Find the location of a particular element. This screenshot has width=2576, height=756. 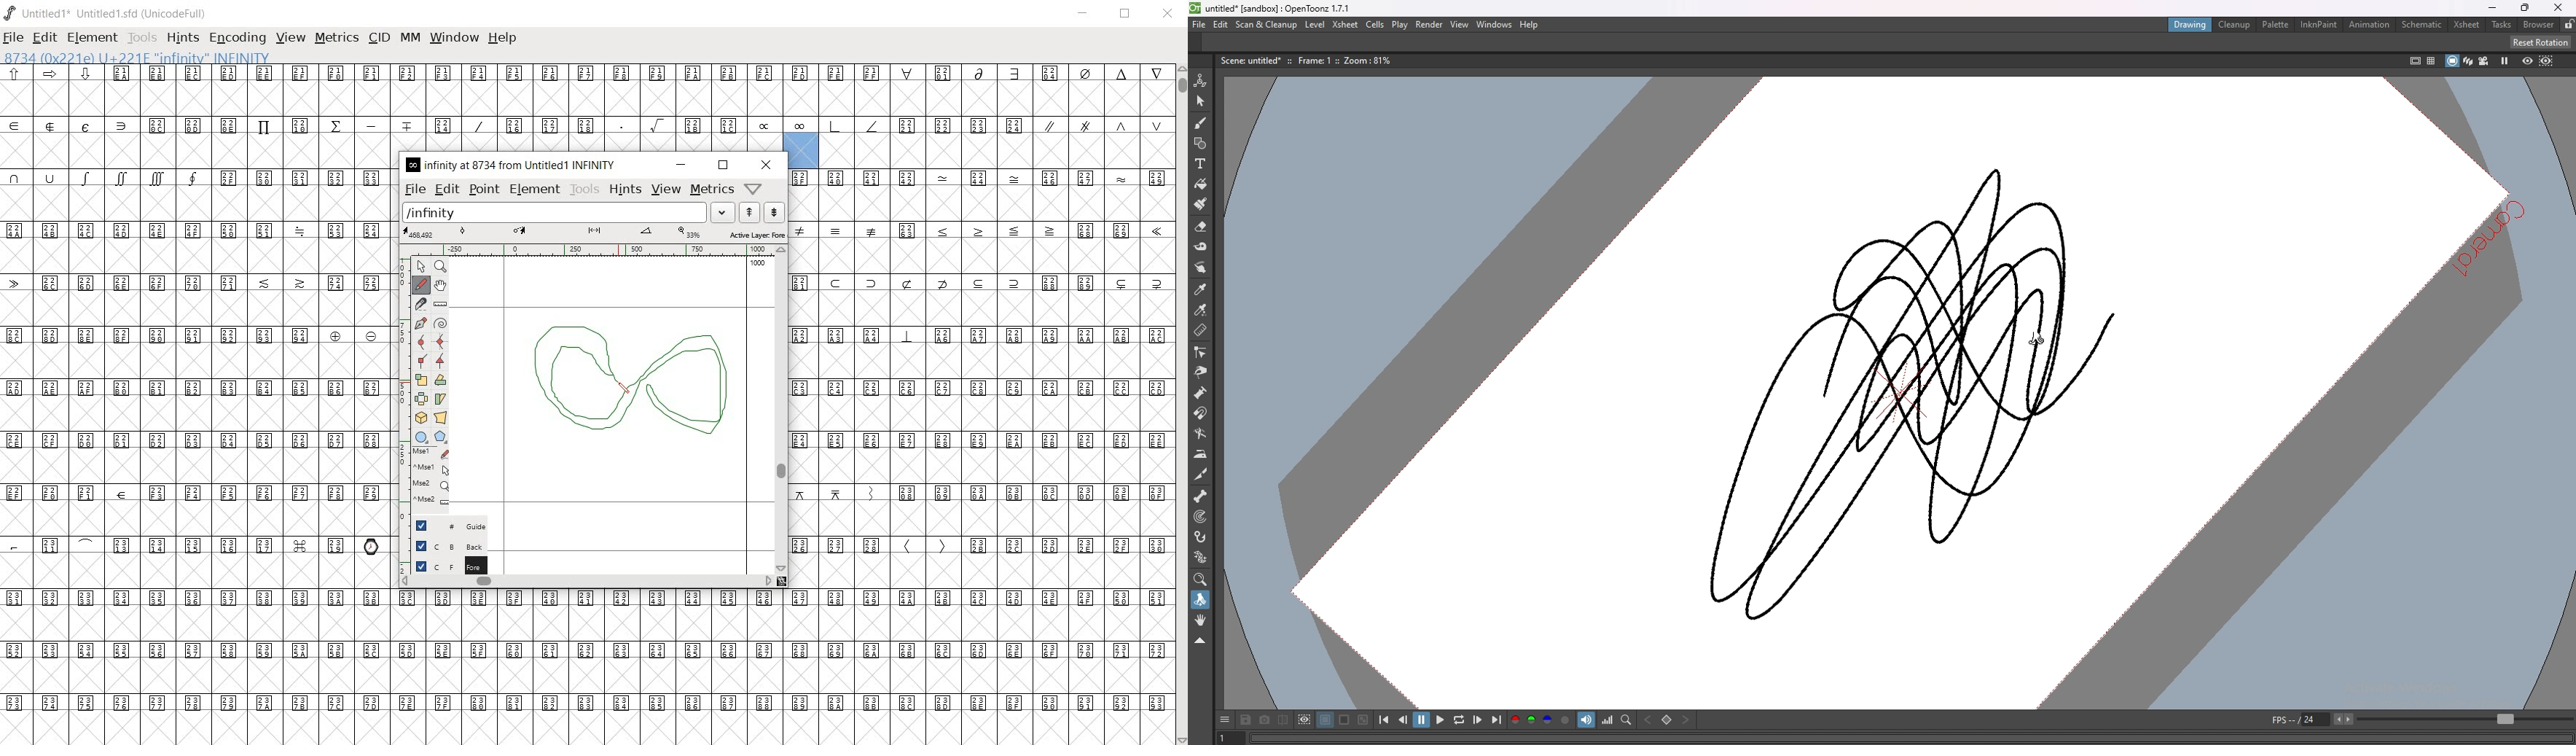

Unicode code points is located at coordinates (201, 335).